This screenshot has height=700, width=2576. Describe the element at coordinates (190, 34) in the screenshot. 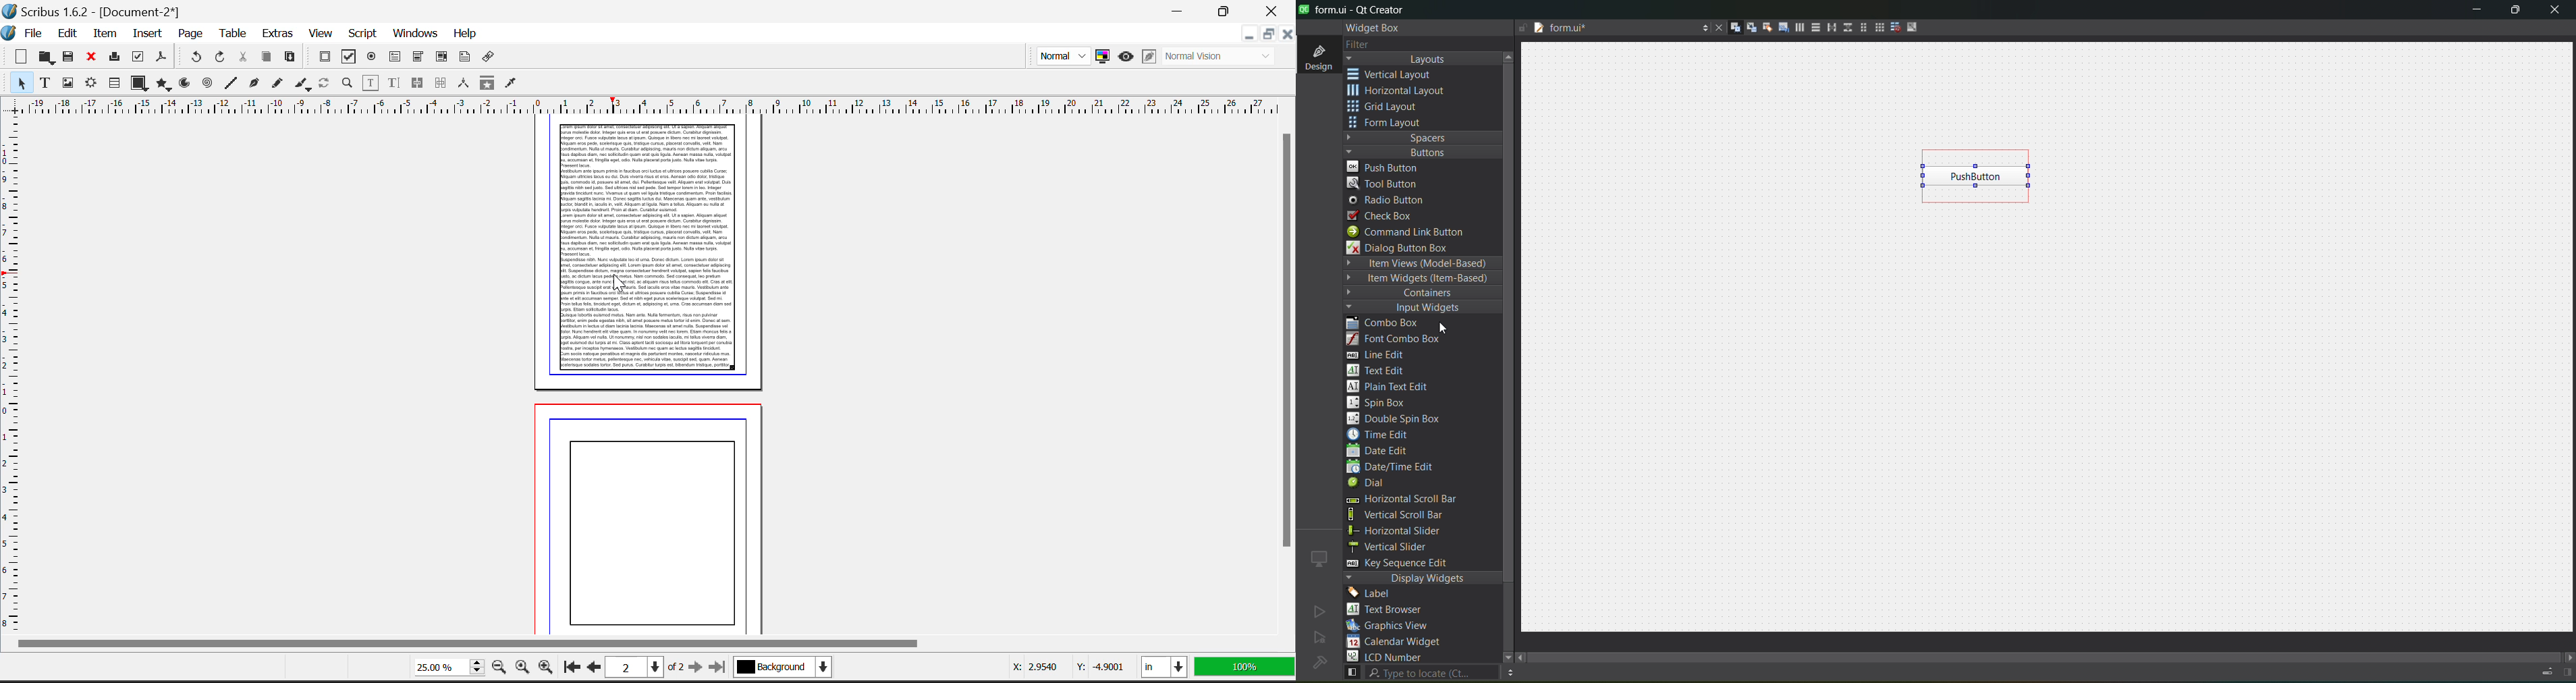

I see `Page` at that location.